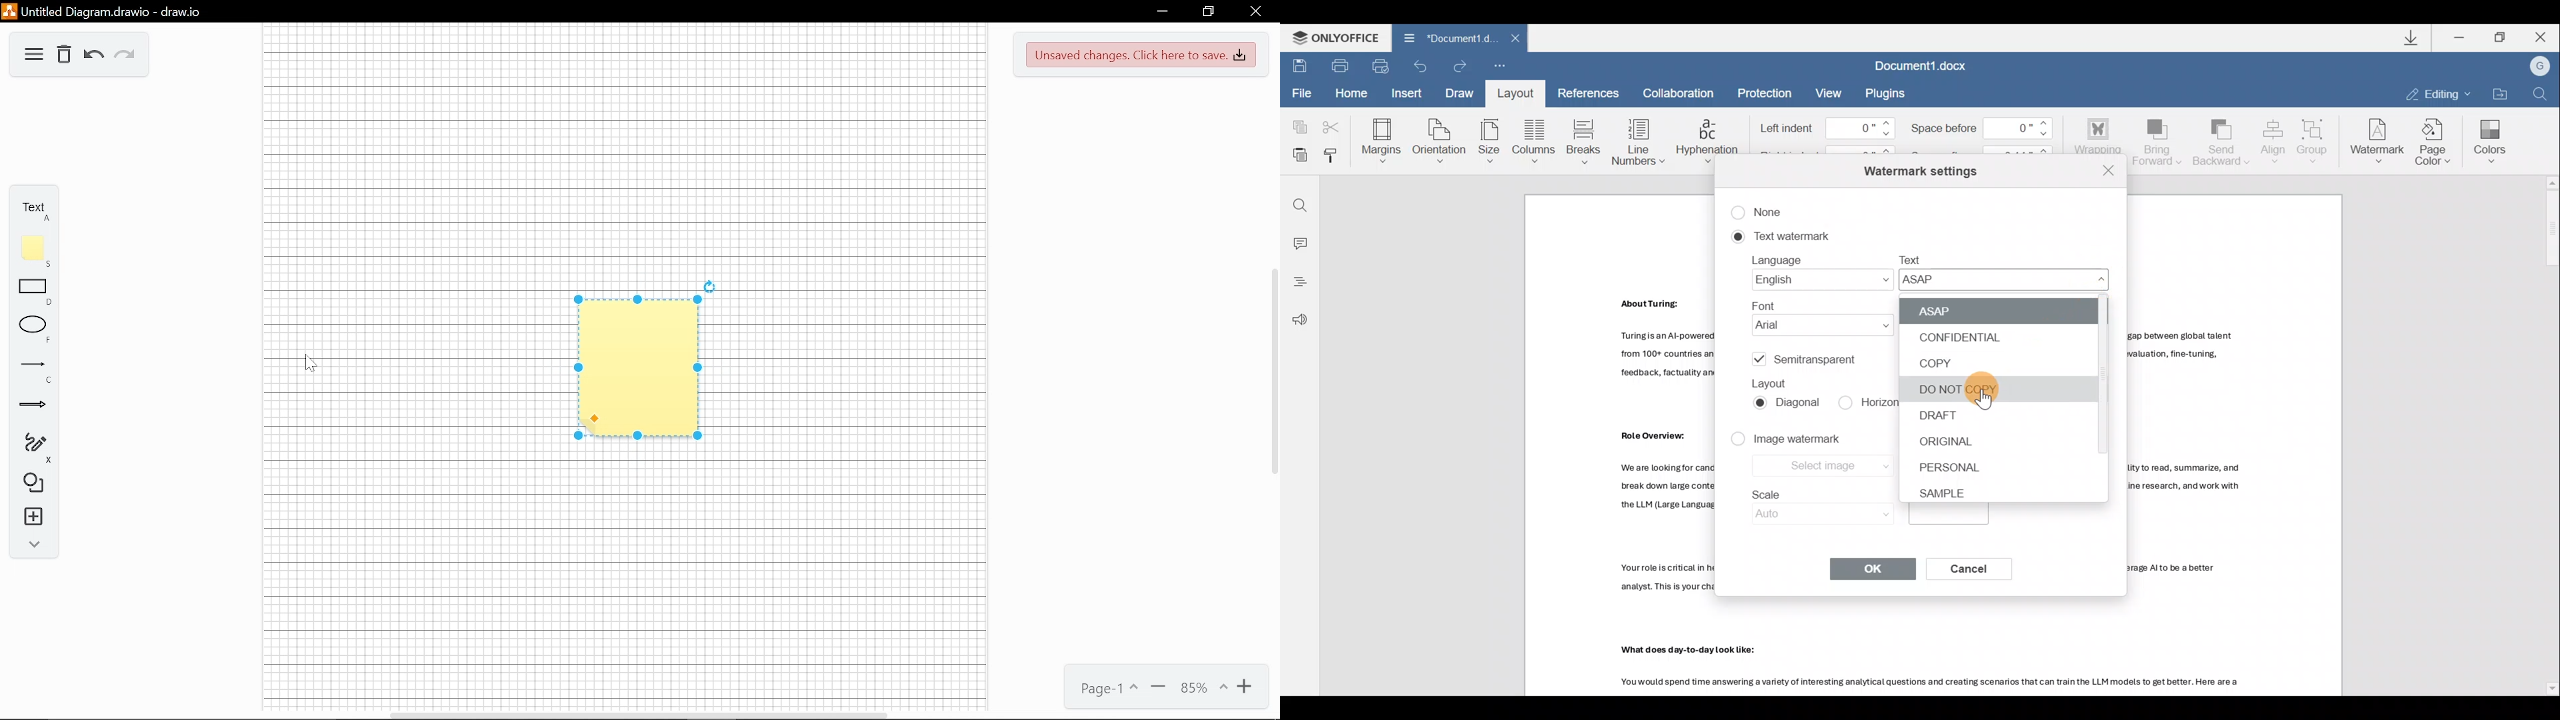  What do you see at coordinates (1381, 65) in the screenshot?
I see `Quick print` at bounding box center [1381, 65].